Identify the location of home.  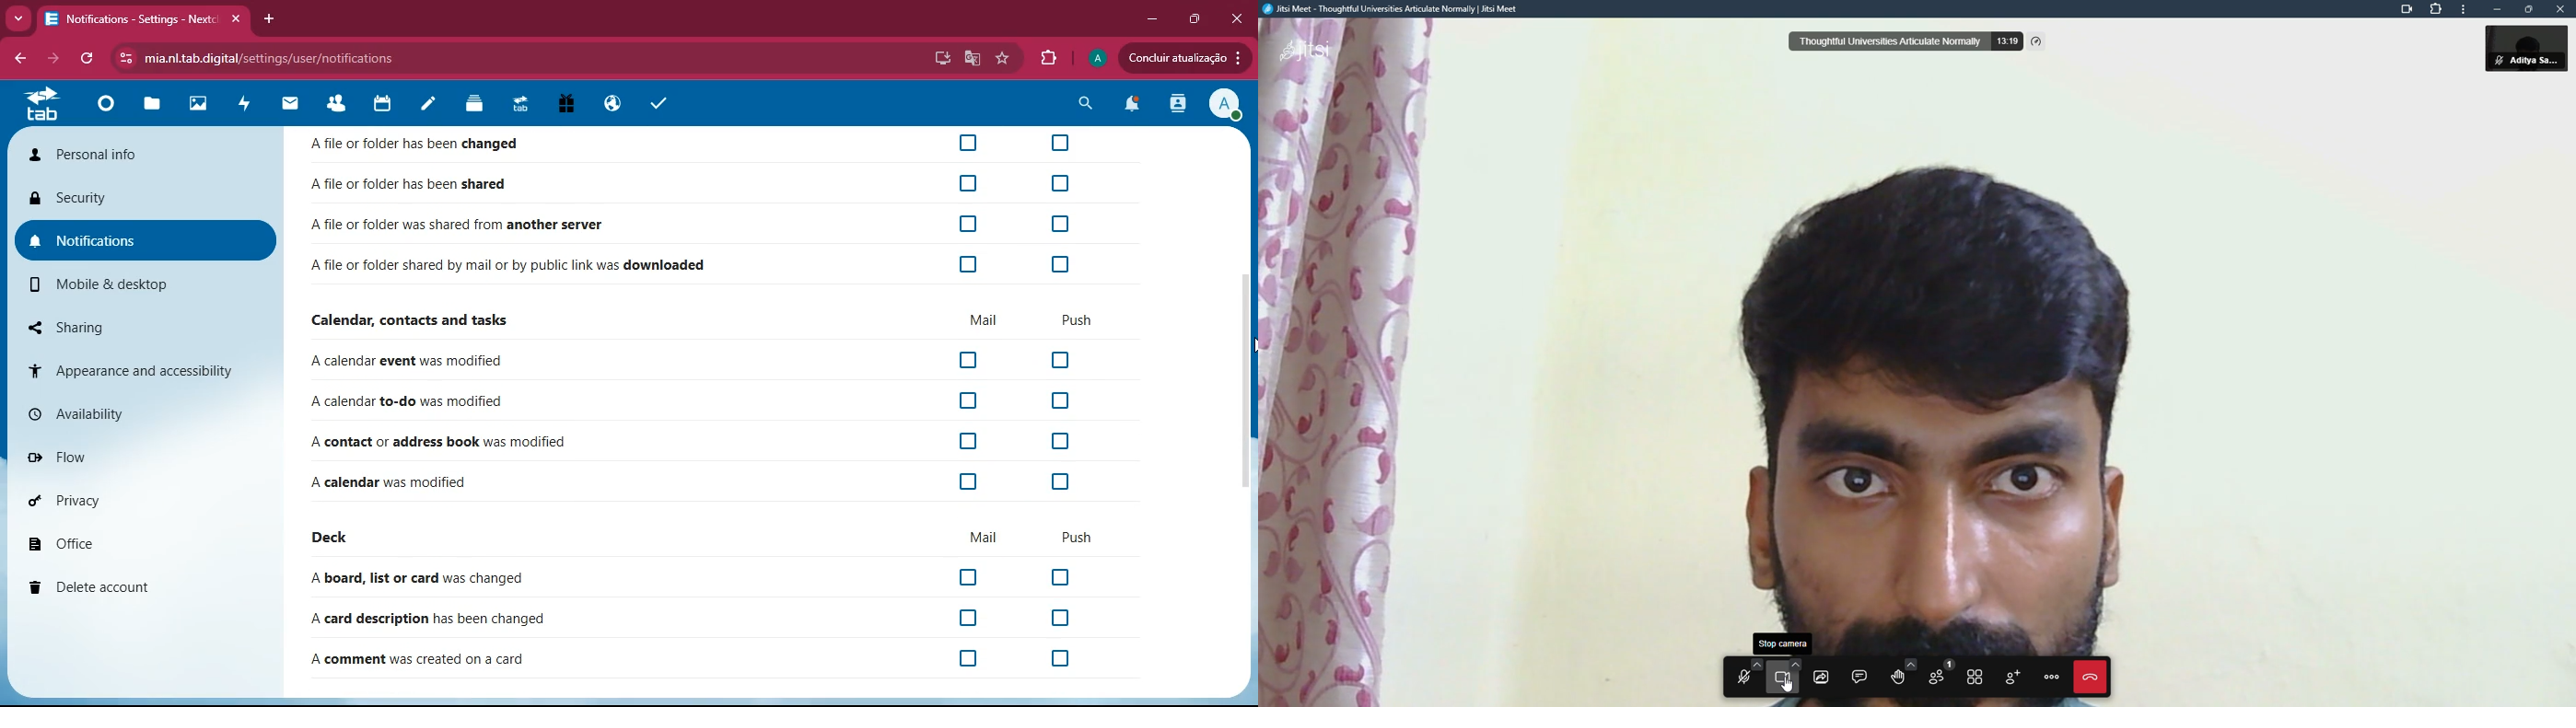
(109, 109).